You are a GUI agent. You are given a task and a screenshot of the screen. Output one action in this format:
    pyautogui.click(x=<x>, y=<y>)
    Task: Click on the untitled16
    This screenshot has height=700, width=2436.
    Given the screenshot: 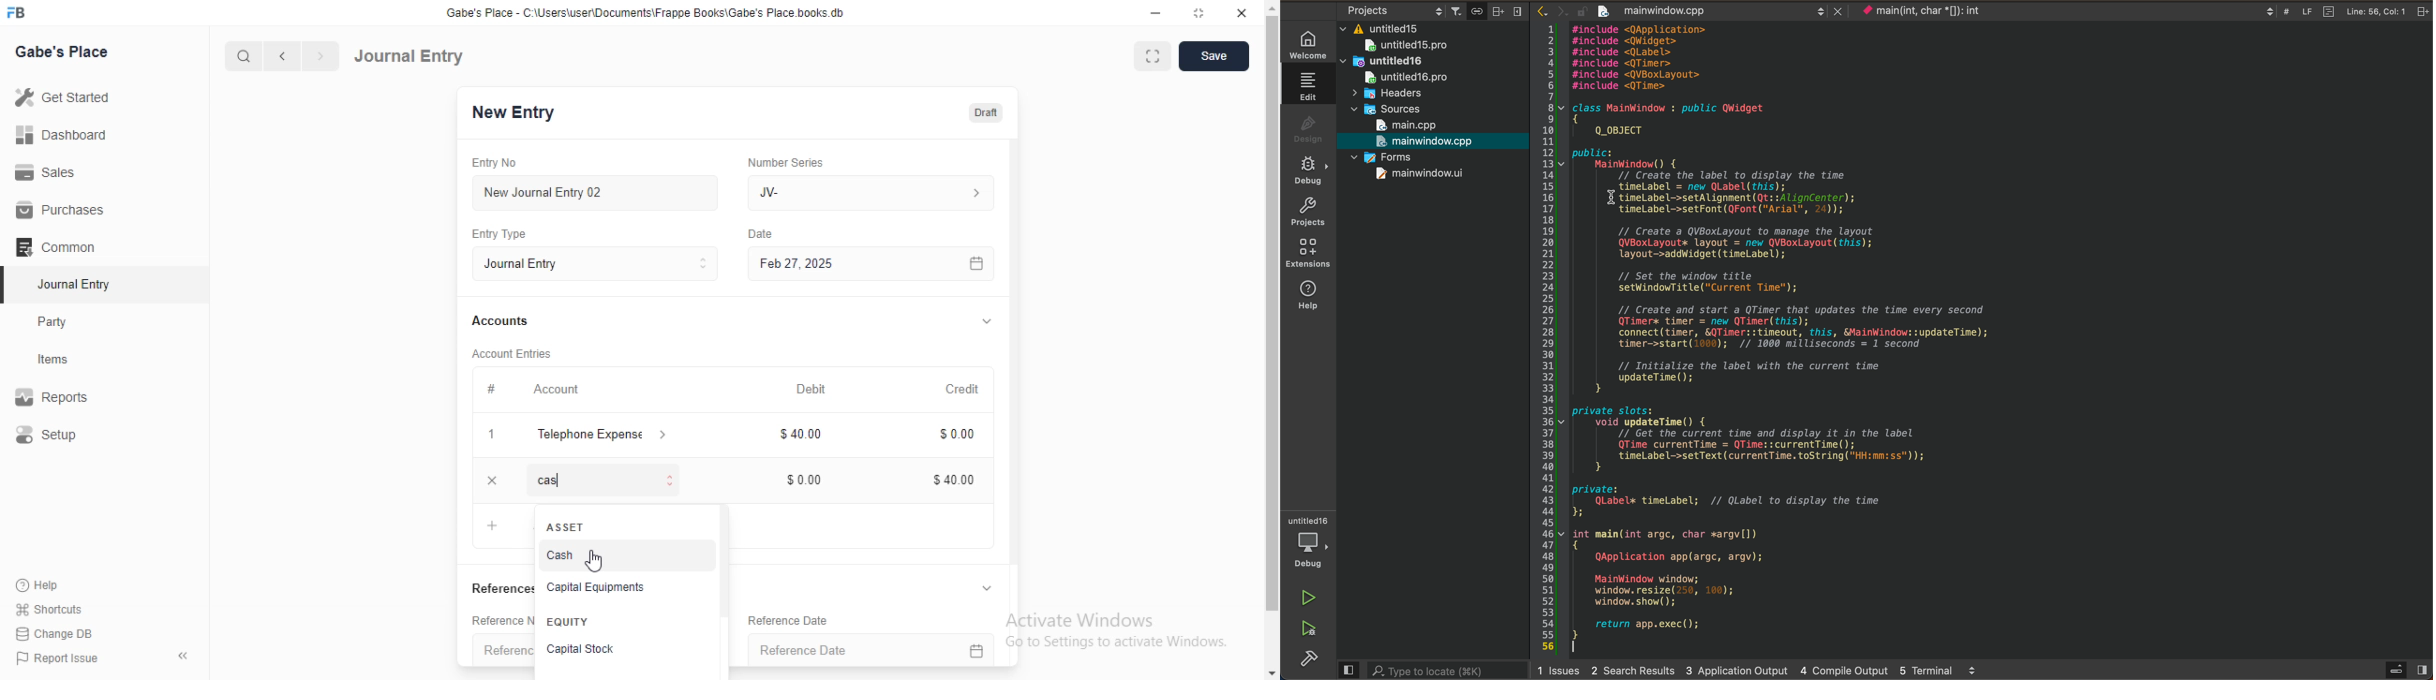 What is the action you would take?
    pyautogui.click(x=1402, y=62)
    